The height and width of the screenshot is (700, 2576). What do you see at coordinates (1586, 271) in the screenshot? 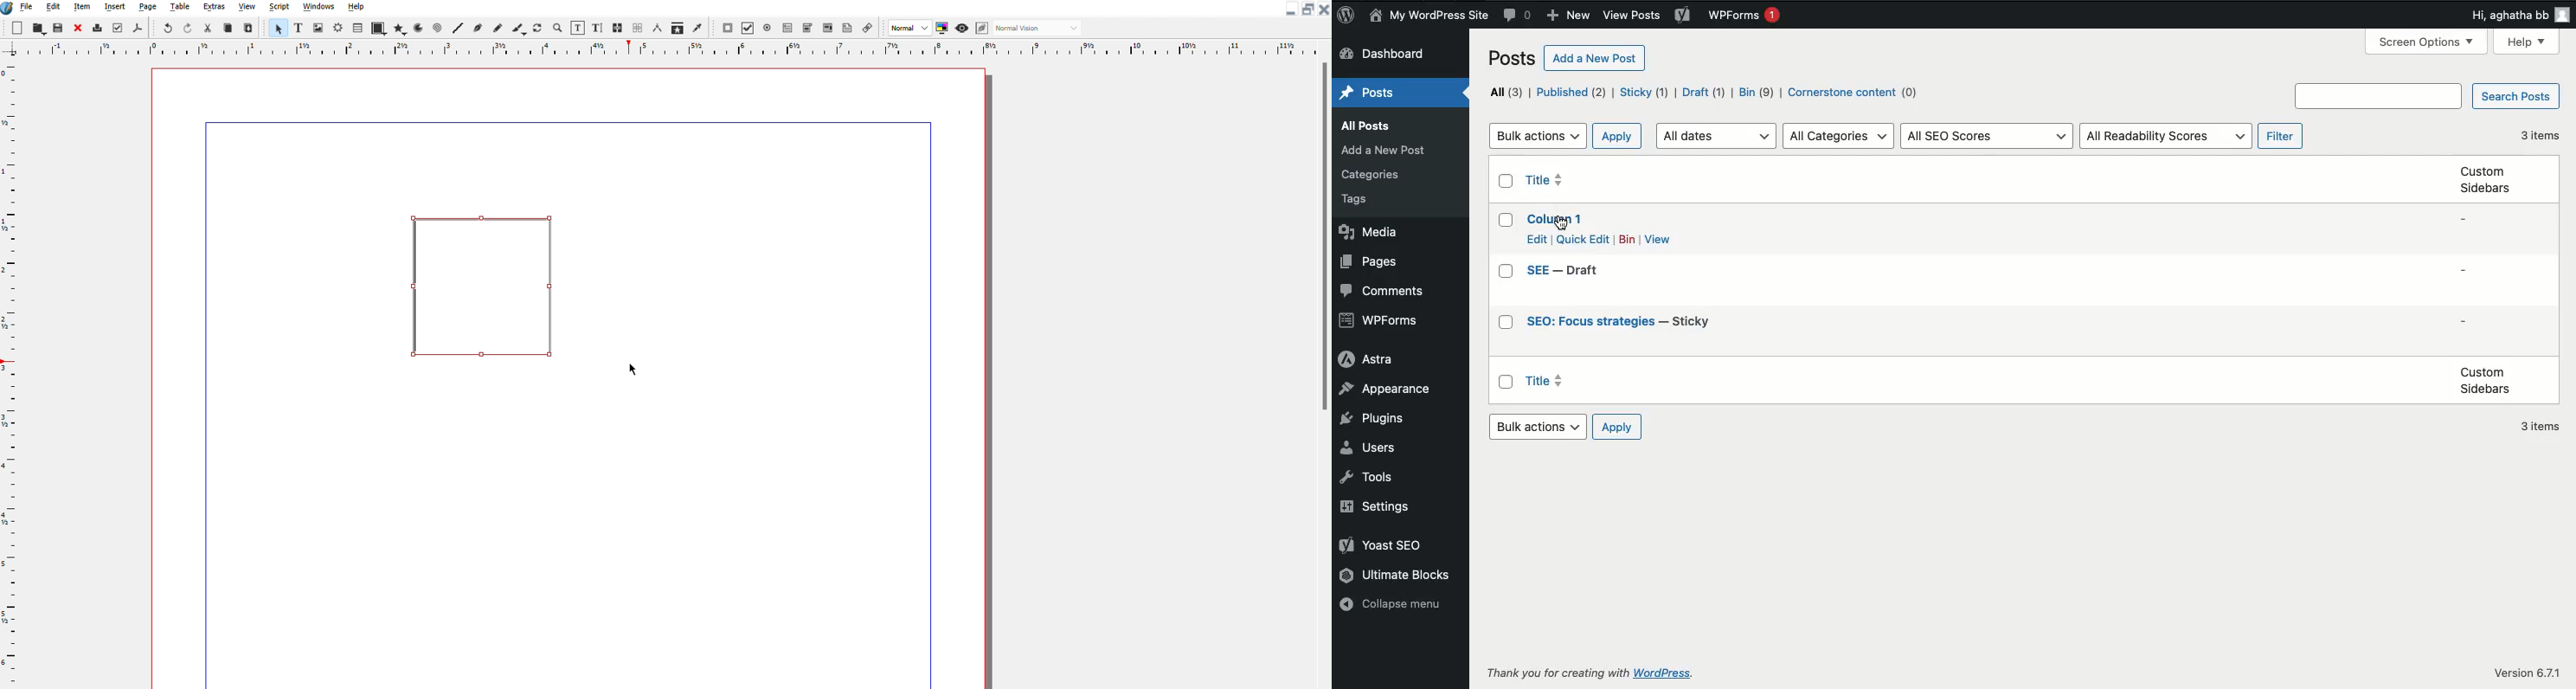
I see `SEE` at bounding box center [1586, 271].